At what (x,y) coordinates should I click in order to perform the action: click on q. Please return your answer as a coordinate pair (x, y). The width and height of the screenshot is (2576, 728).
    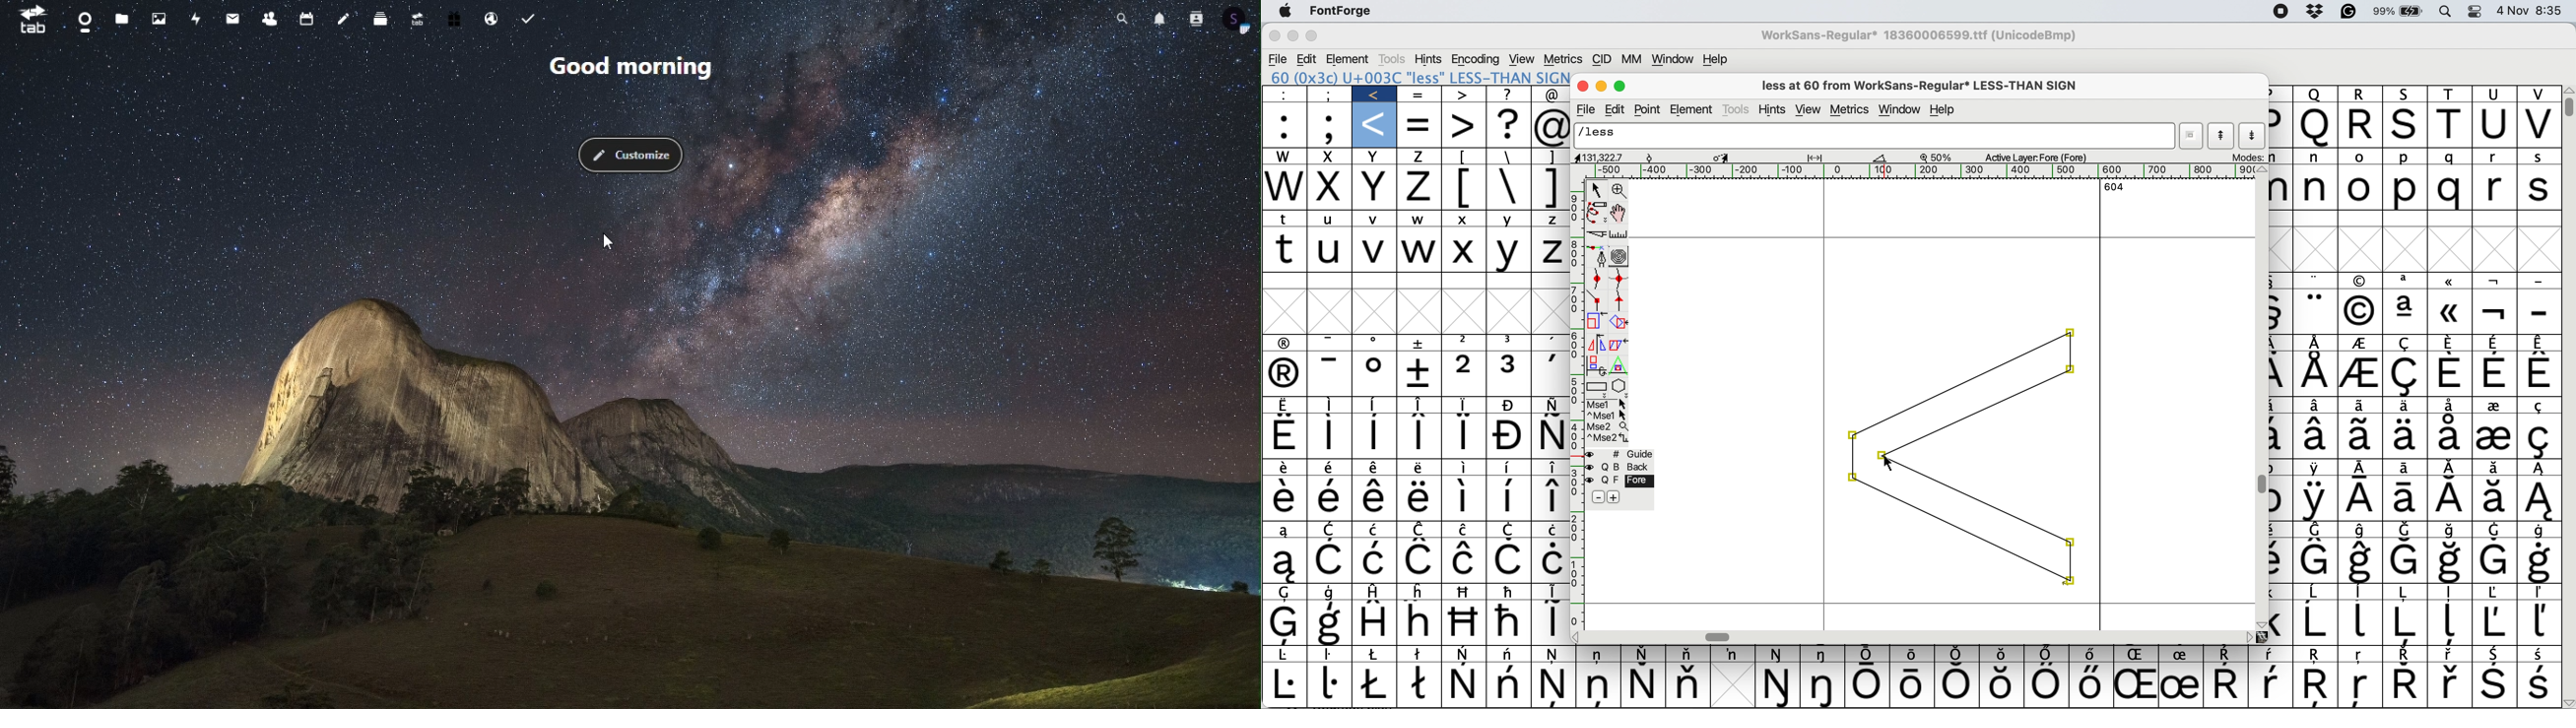
    Looking at the image, I should click on (2451, 157).